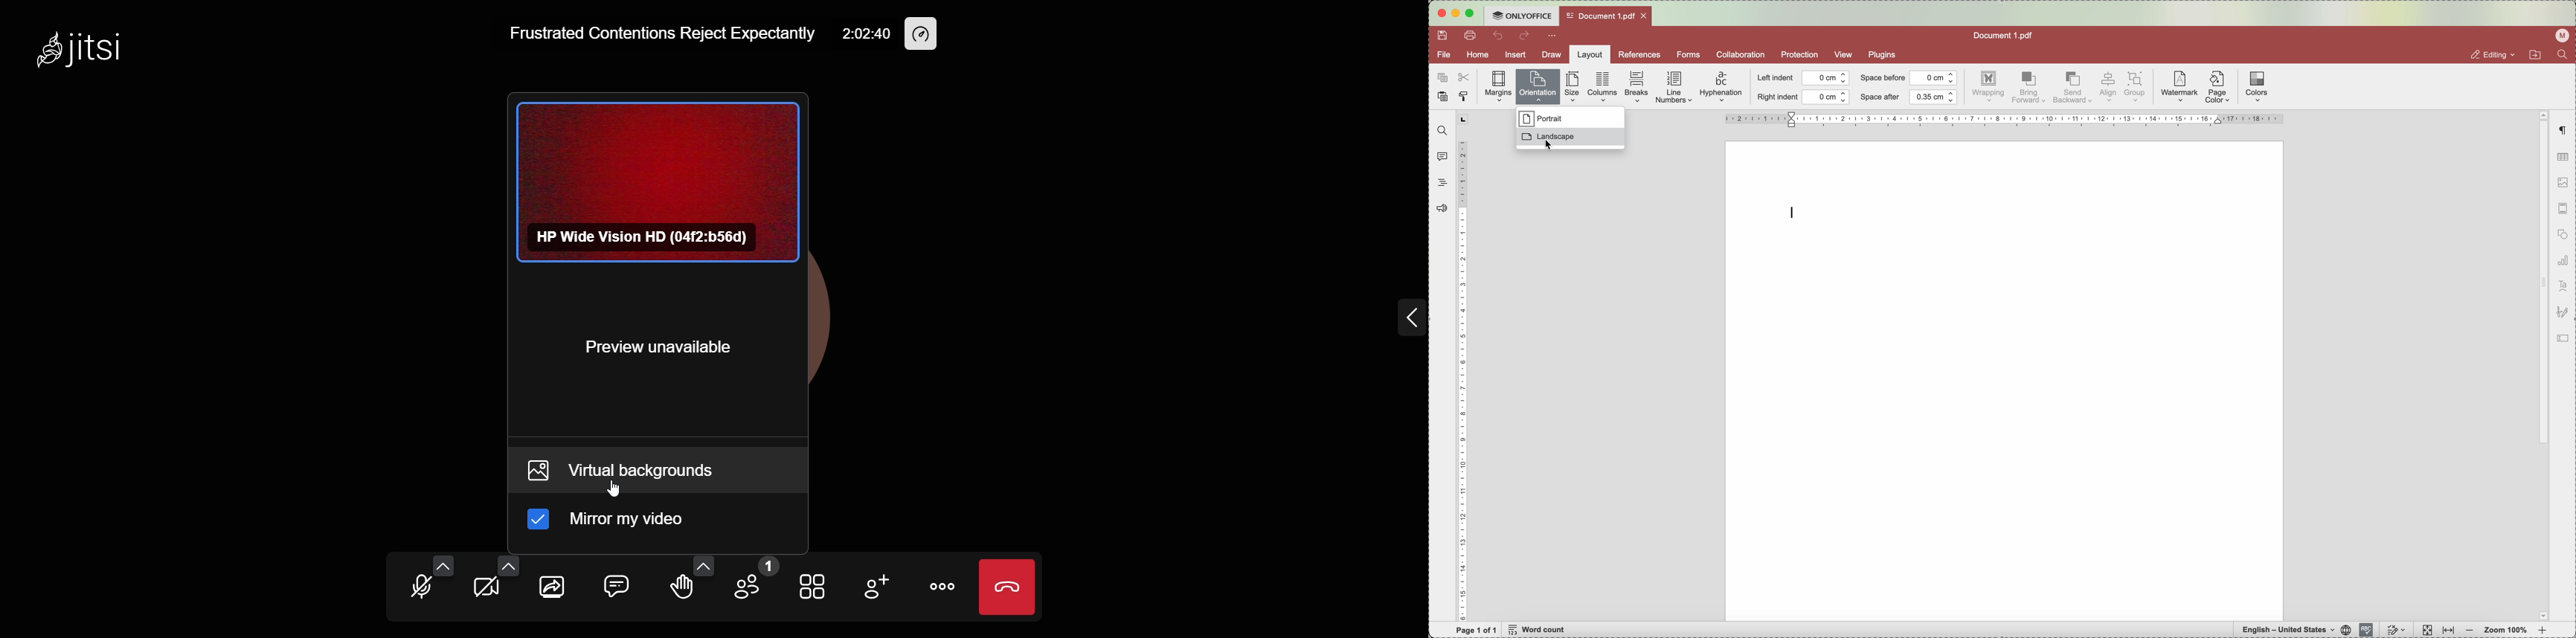  Describe the element at coordinates (1804, 78) in the screenshot. I see `left indent` at that location.